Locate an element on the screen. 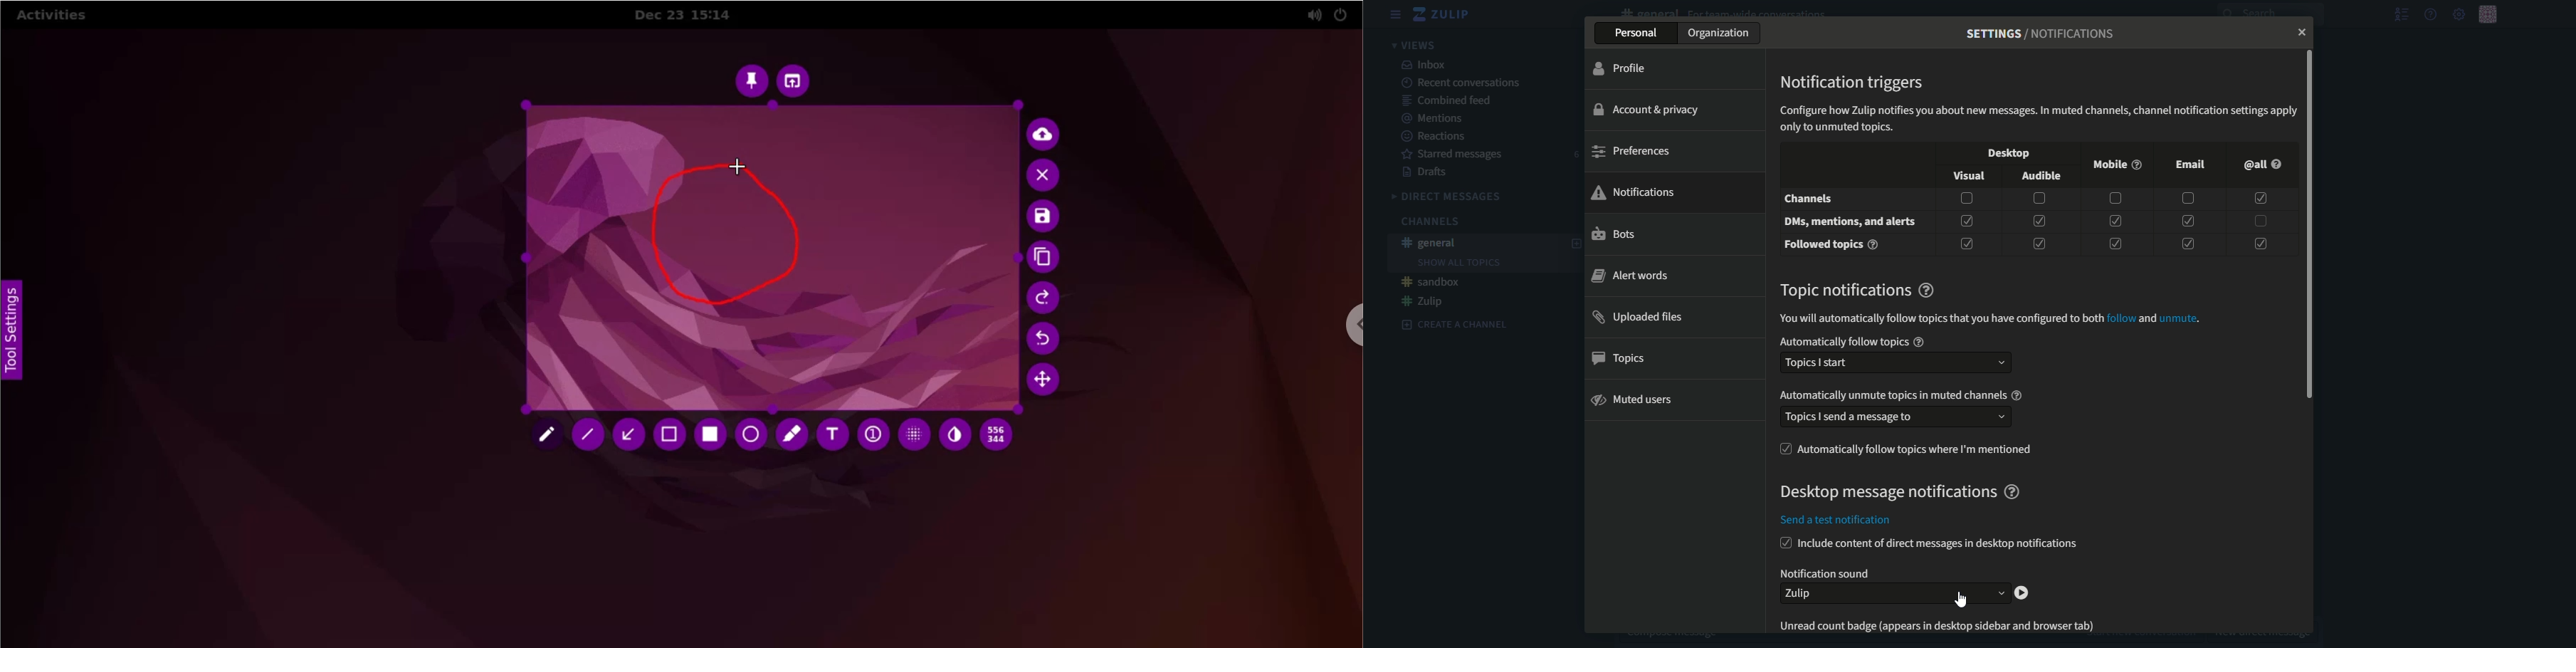 This screenshot has width=2576, height=672. auto increment is located at coordinates (873, 434).